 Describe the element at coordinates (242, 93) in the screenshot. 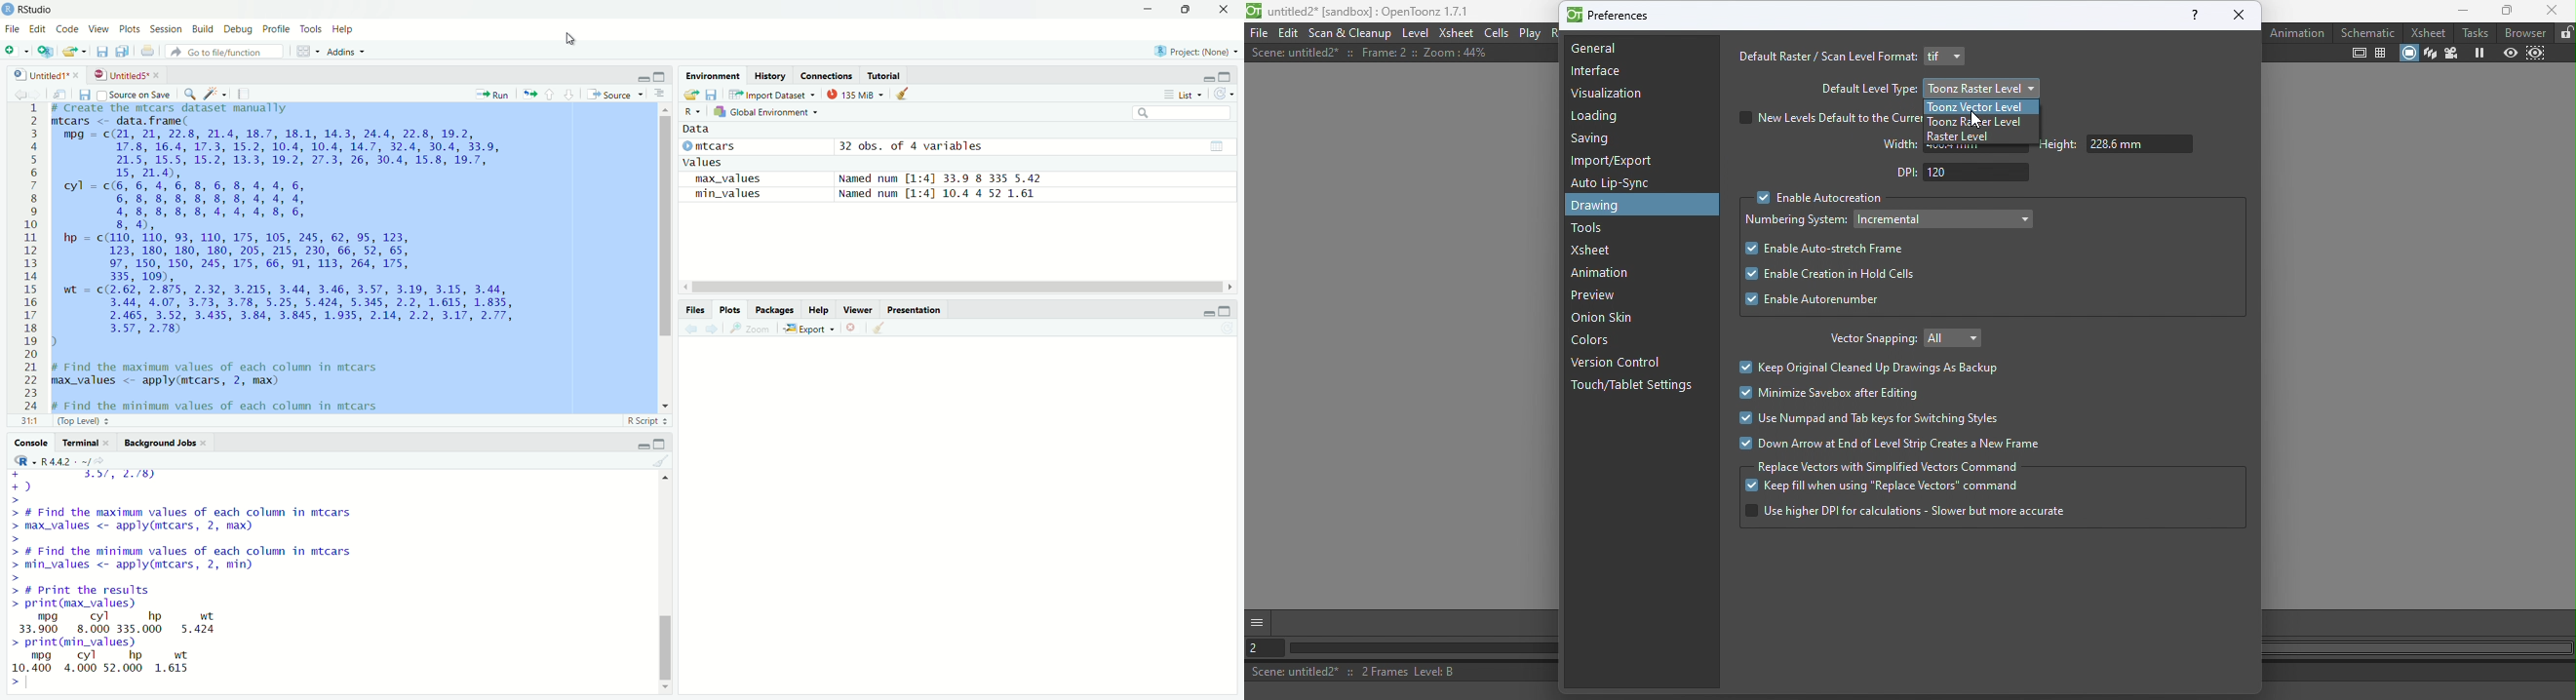

I see `notes` at that location.